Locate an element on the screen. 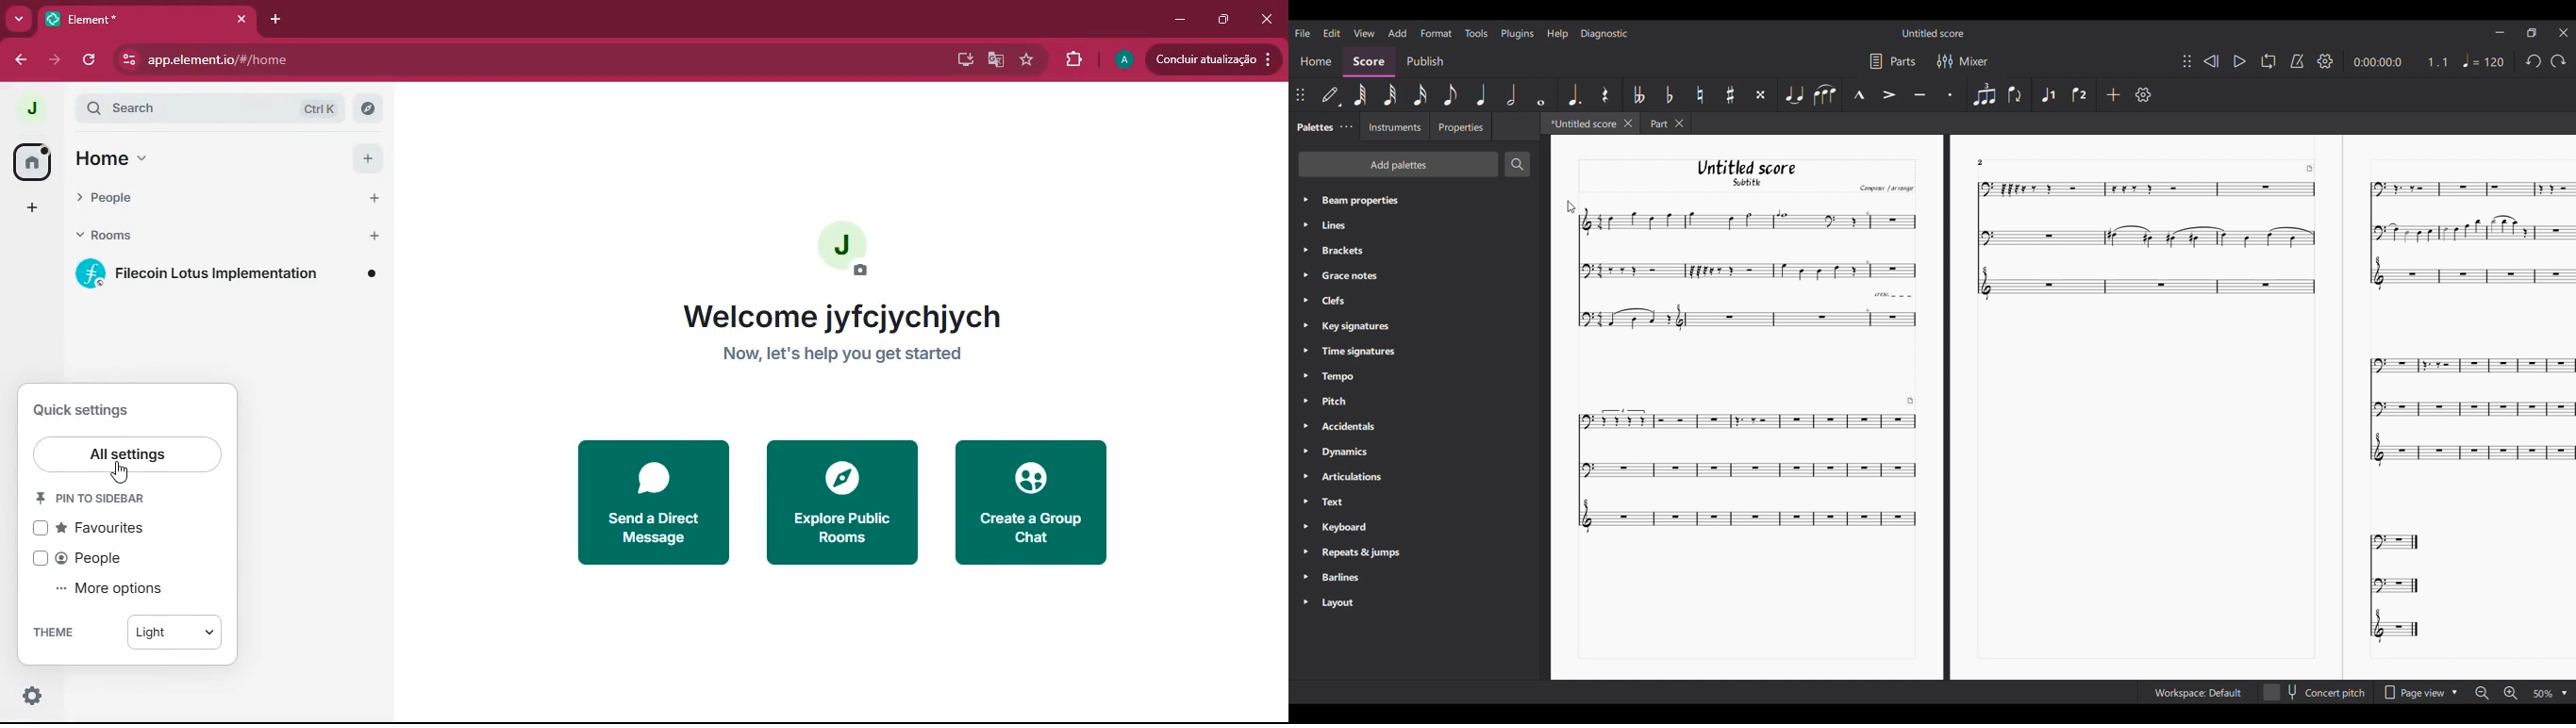  Beam properties is located at coordinates (1393, 200).